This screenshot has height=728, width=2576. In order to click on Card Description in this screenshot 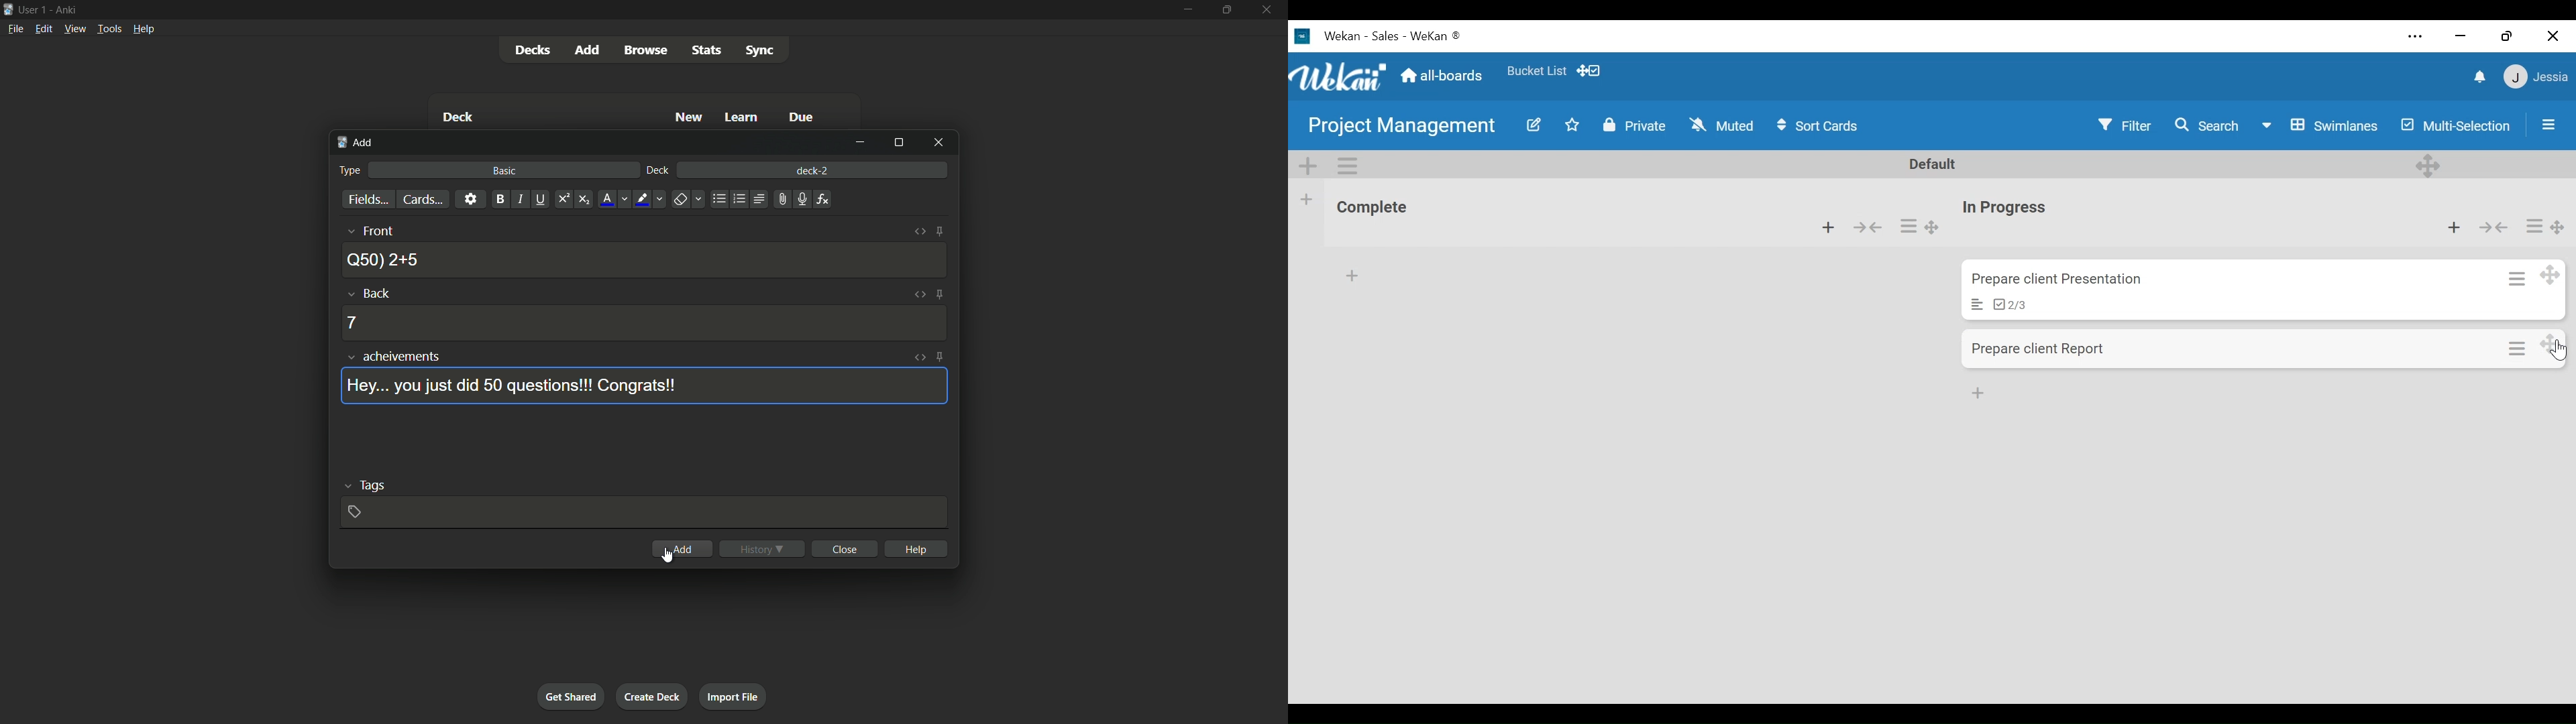, I will do `click(1972, 304)`.